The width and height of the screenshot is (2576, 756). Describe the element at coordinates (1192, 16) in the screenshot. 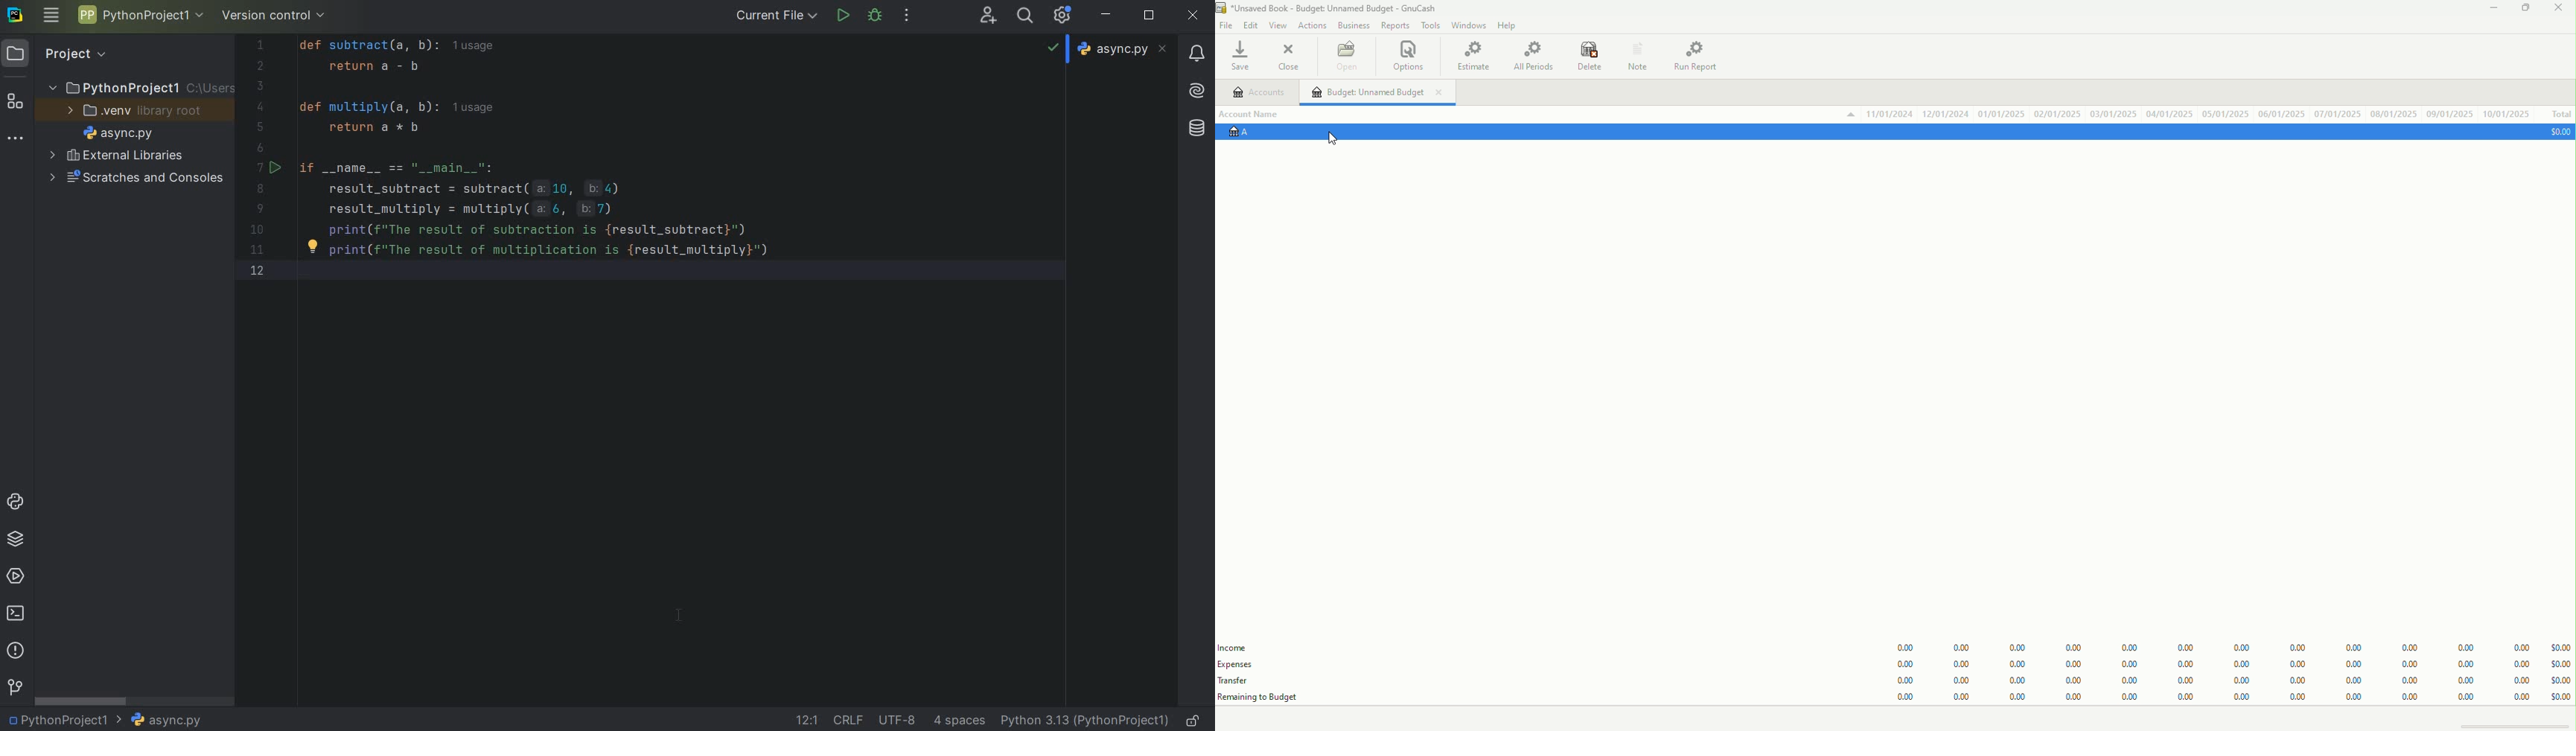

I see `CLOSE` at that location.